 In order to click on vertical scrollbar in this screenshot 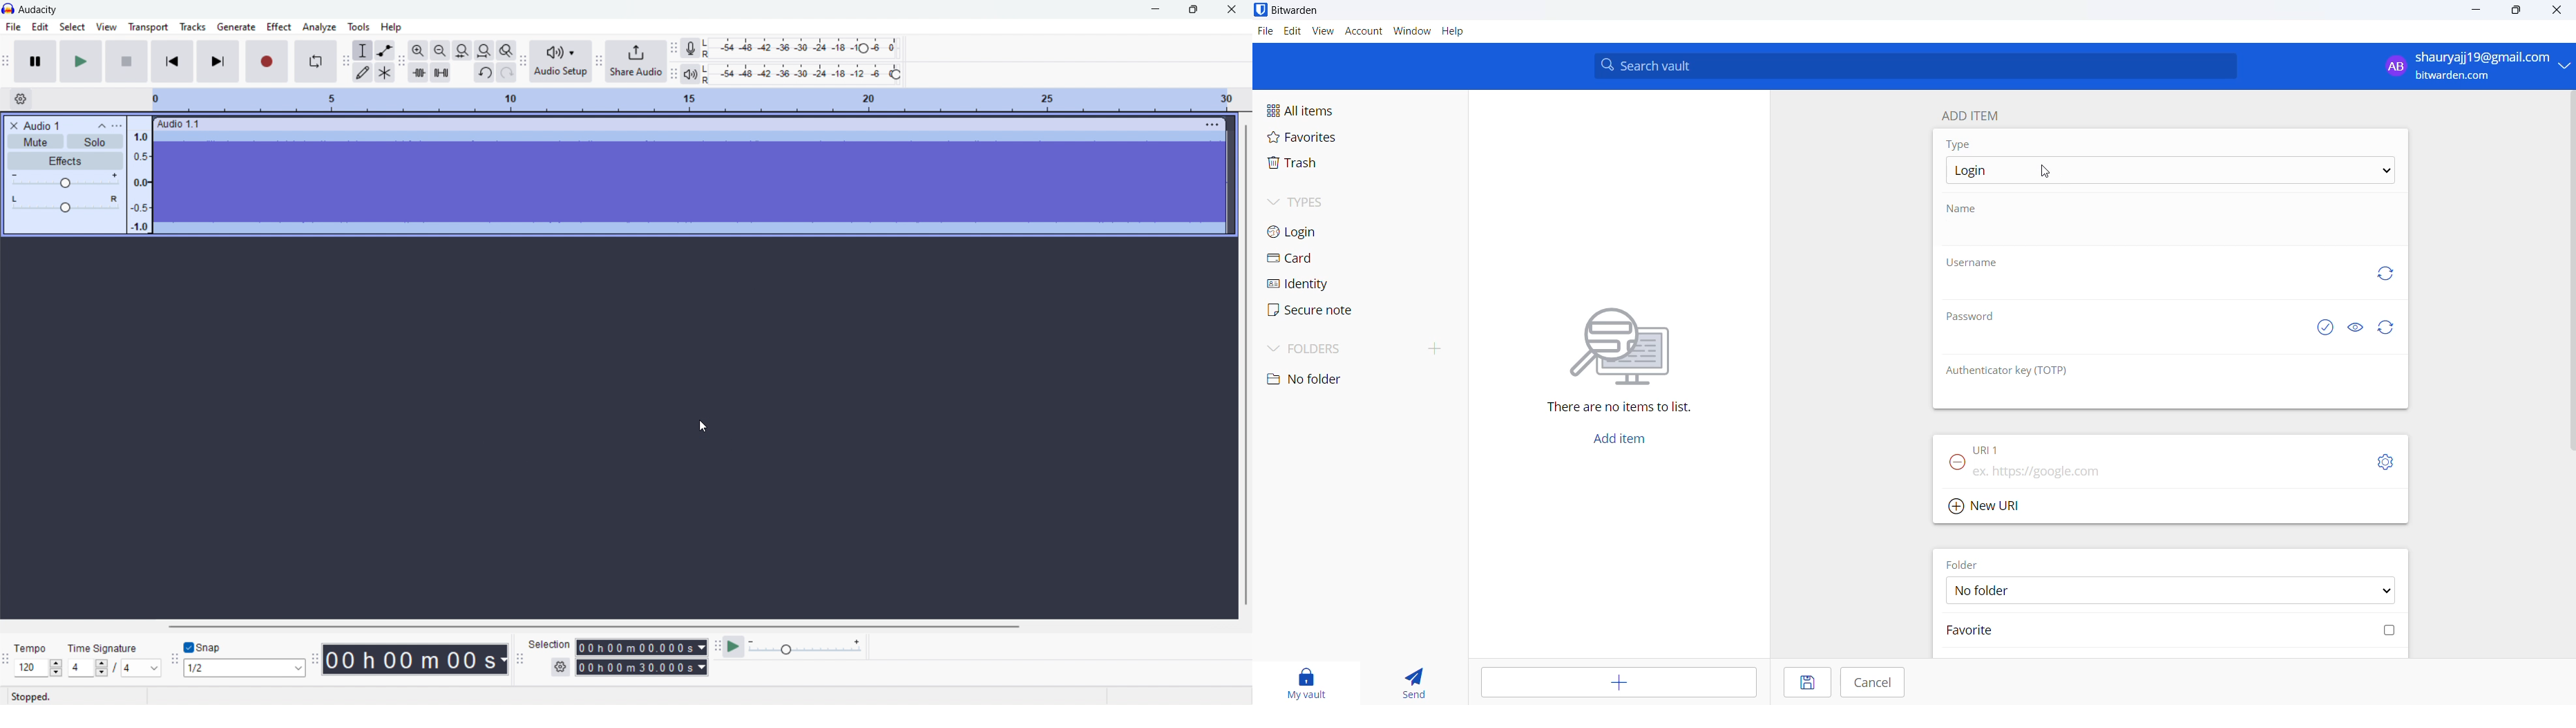, I will do `click(1245, 364)`.